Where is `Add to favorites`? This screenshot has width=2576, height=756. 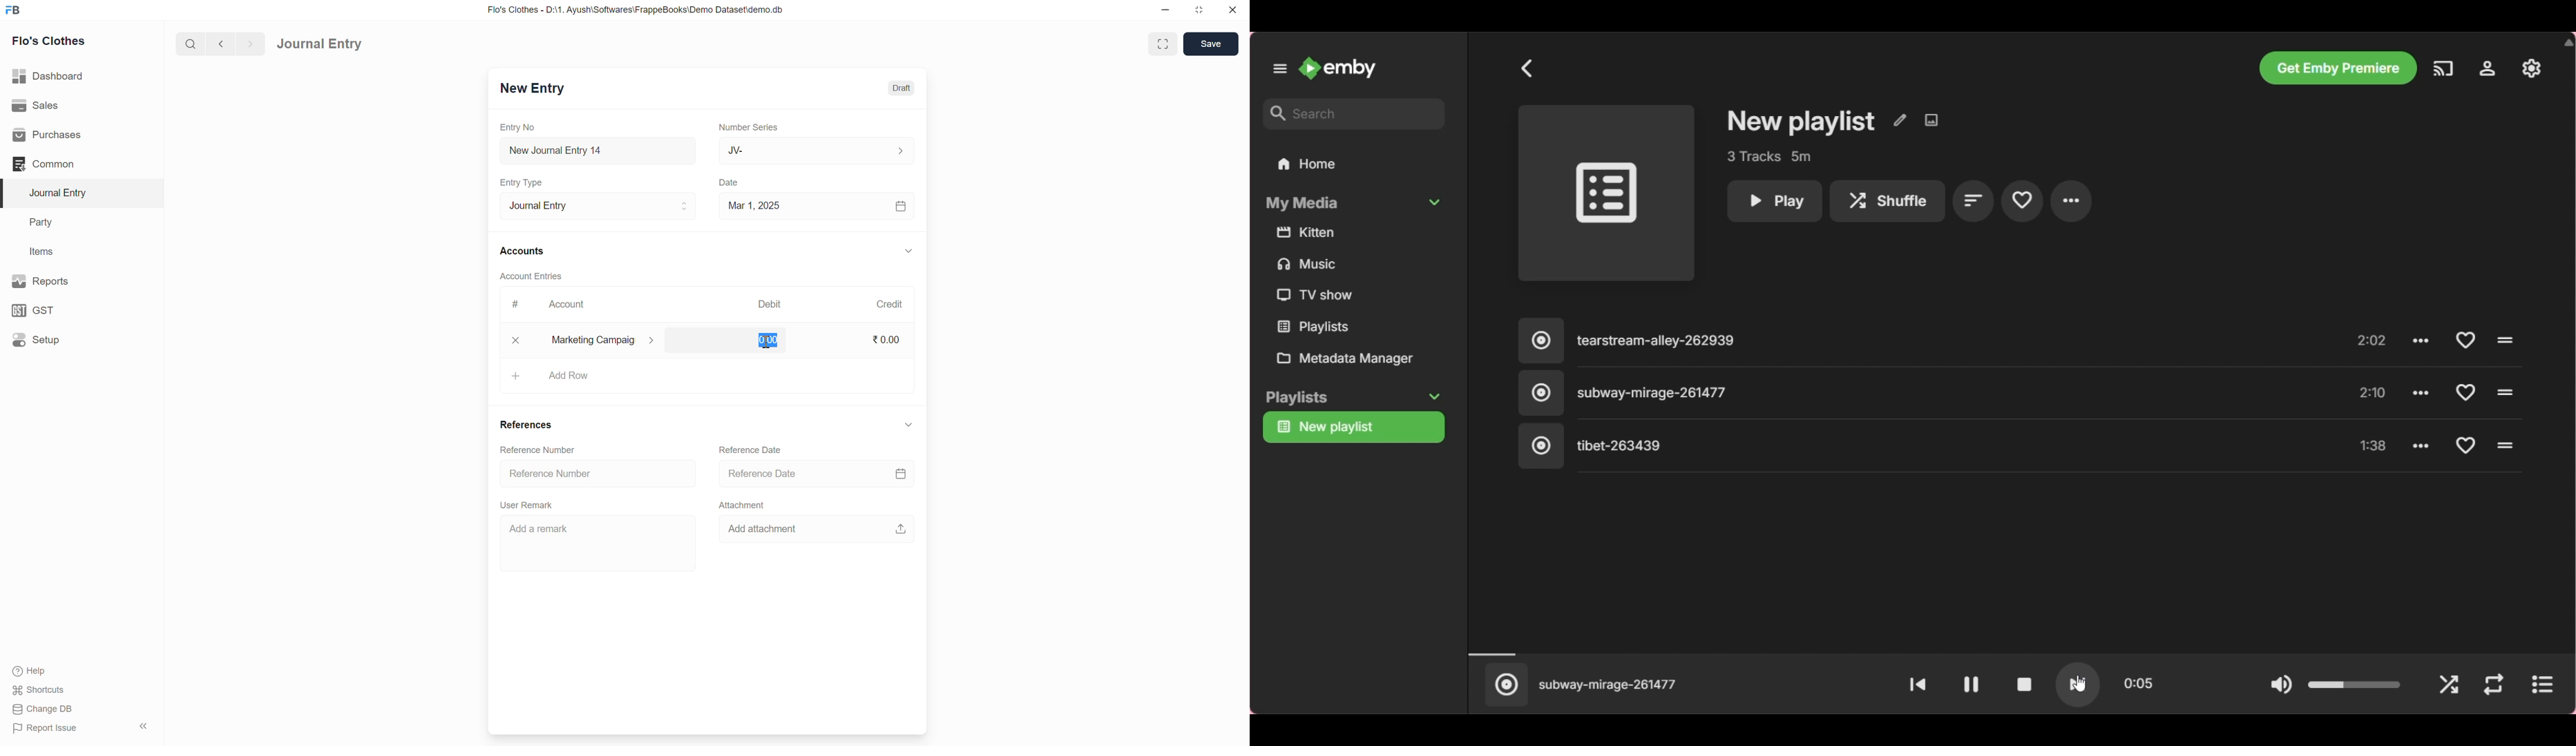 Add to favorites is located at coordinates (2021, 201).